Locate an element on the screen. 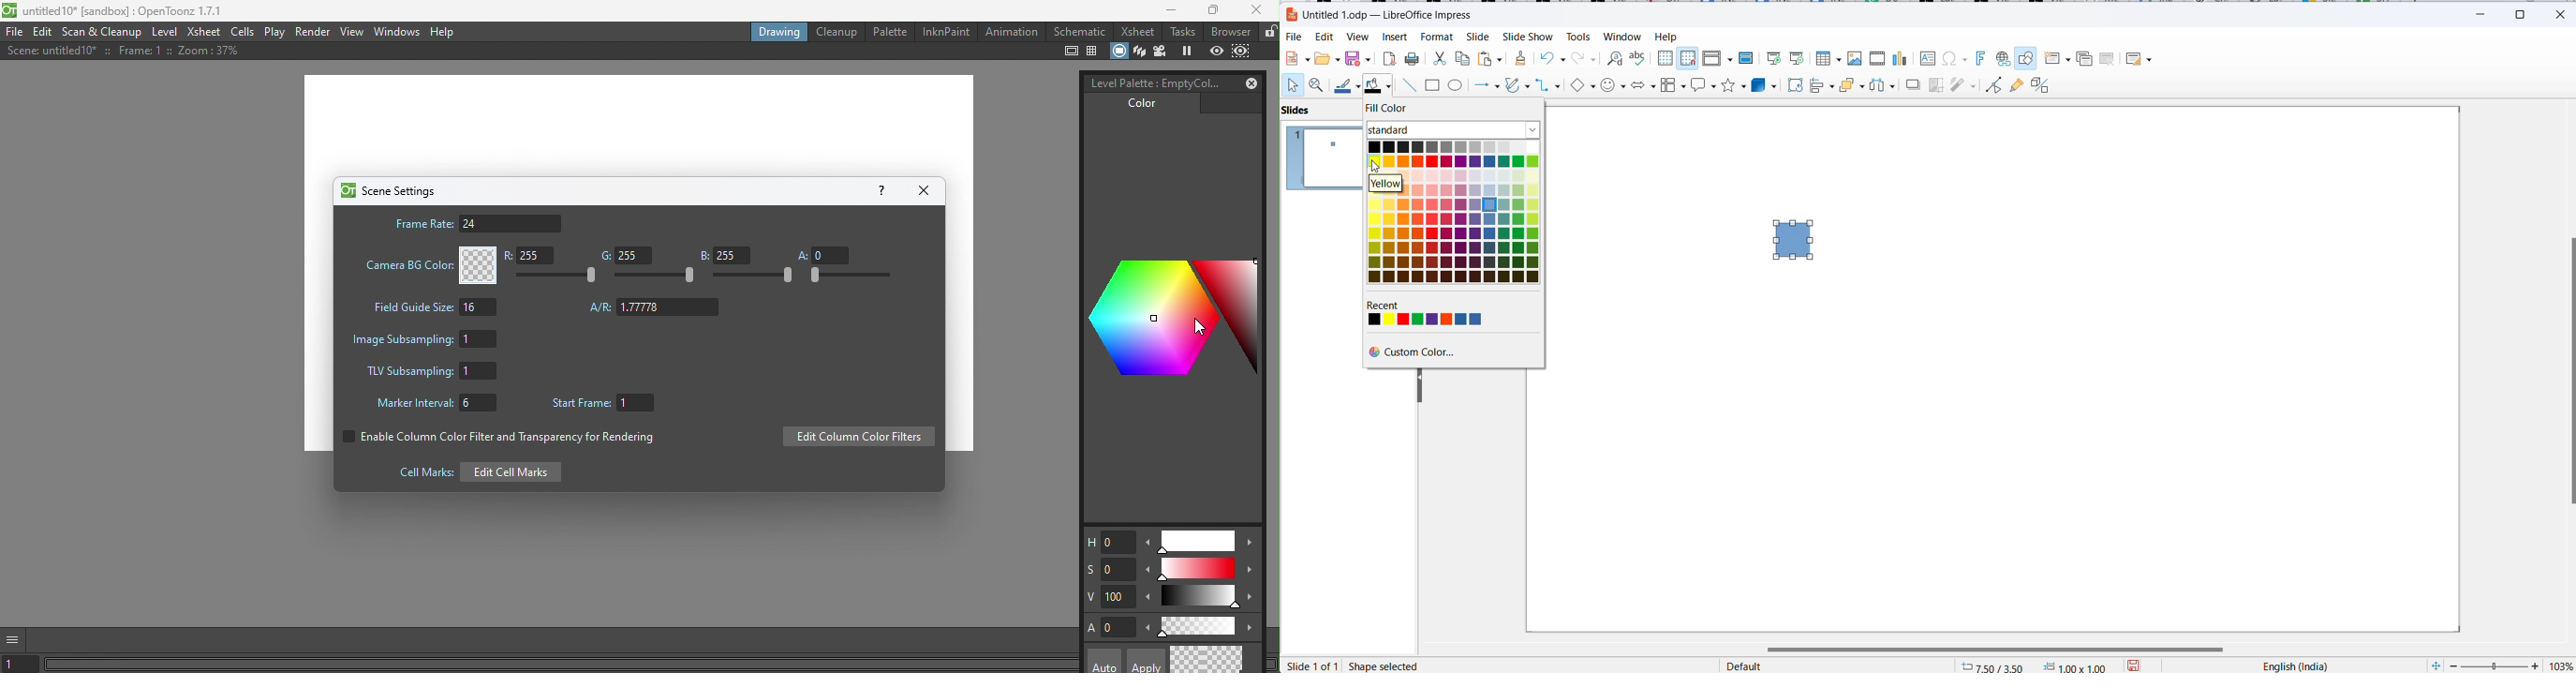 The image size is (2576, 700). Insert special characters is located at coordinates (1957, 59).